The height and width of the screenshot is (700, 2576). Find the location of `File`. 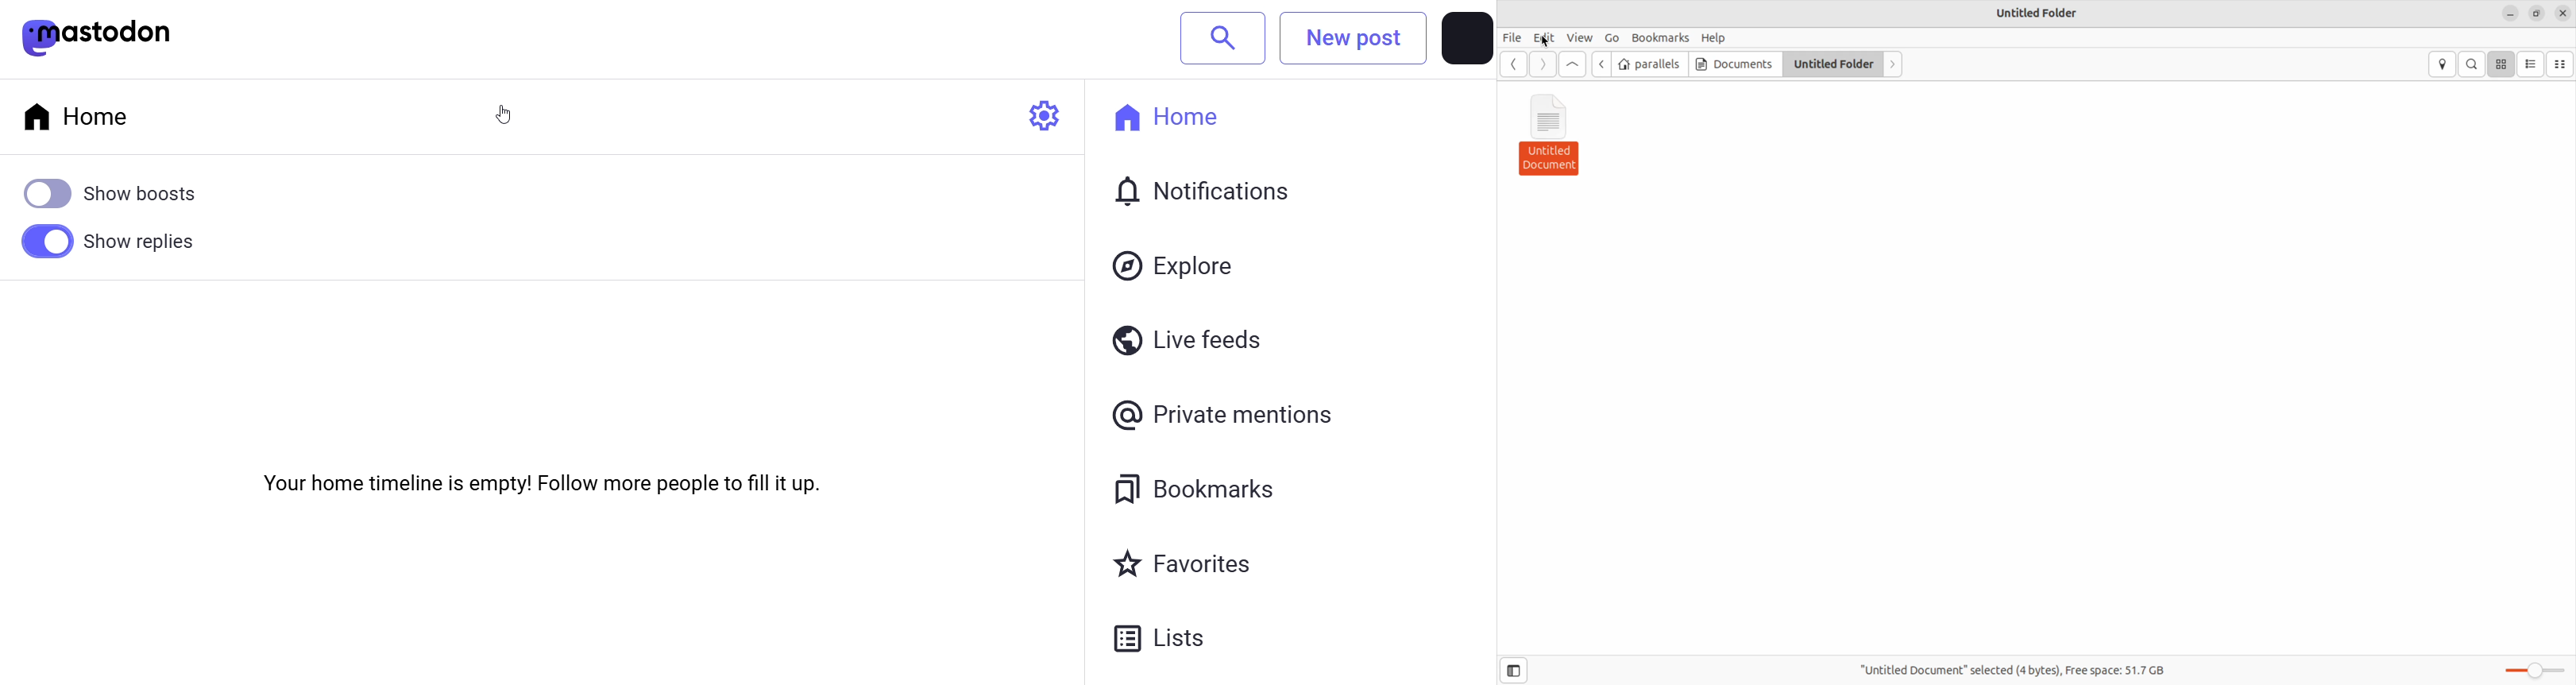

File is located at coordinates (1513, 37).